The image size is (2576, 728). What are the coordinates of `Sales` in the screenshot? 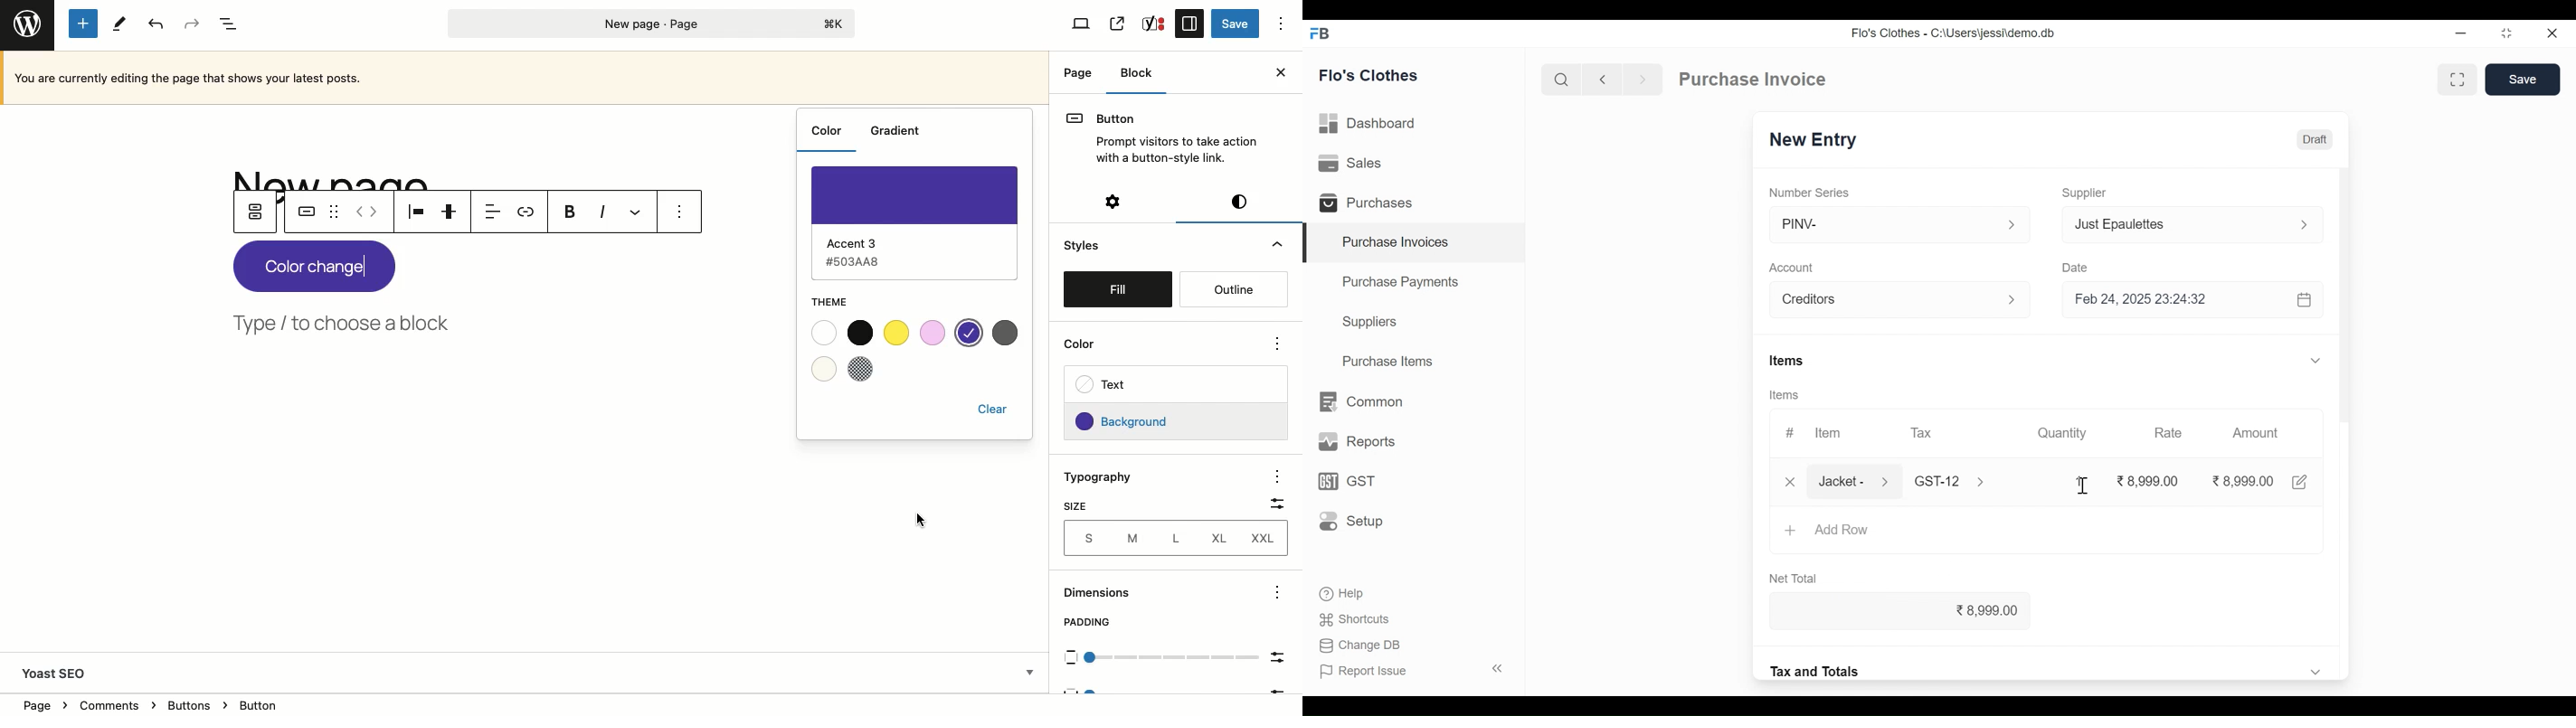 It's located at (1356, 164).